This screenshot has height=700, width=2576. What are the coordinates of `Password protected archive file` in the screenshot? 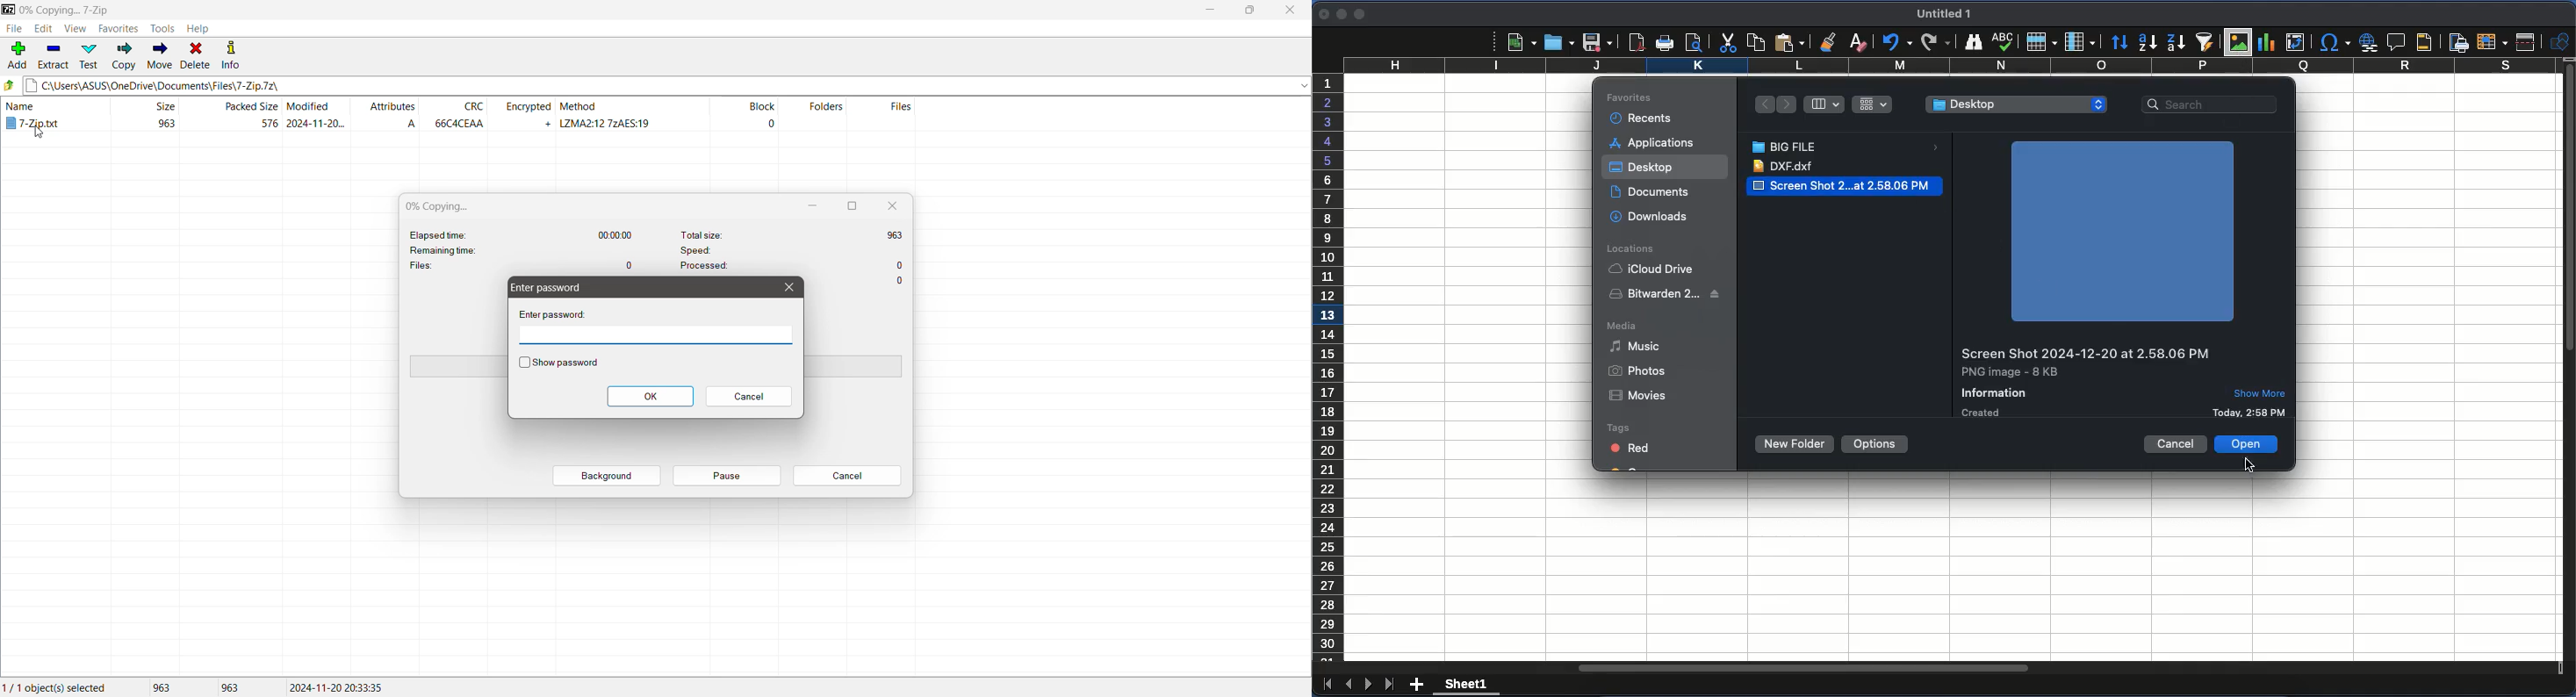 It's located at (48, 116).